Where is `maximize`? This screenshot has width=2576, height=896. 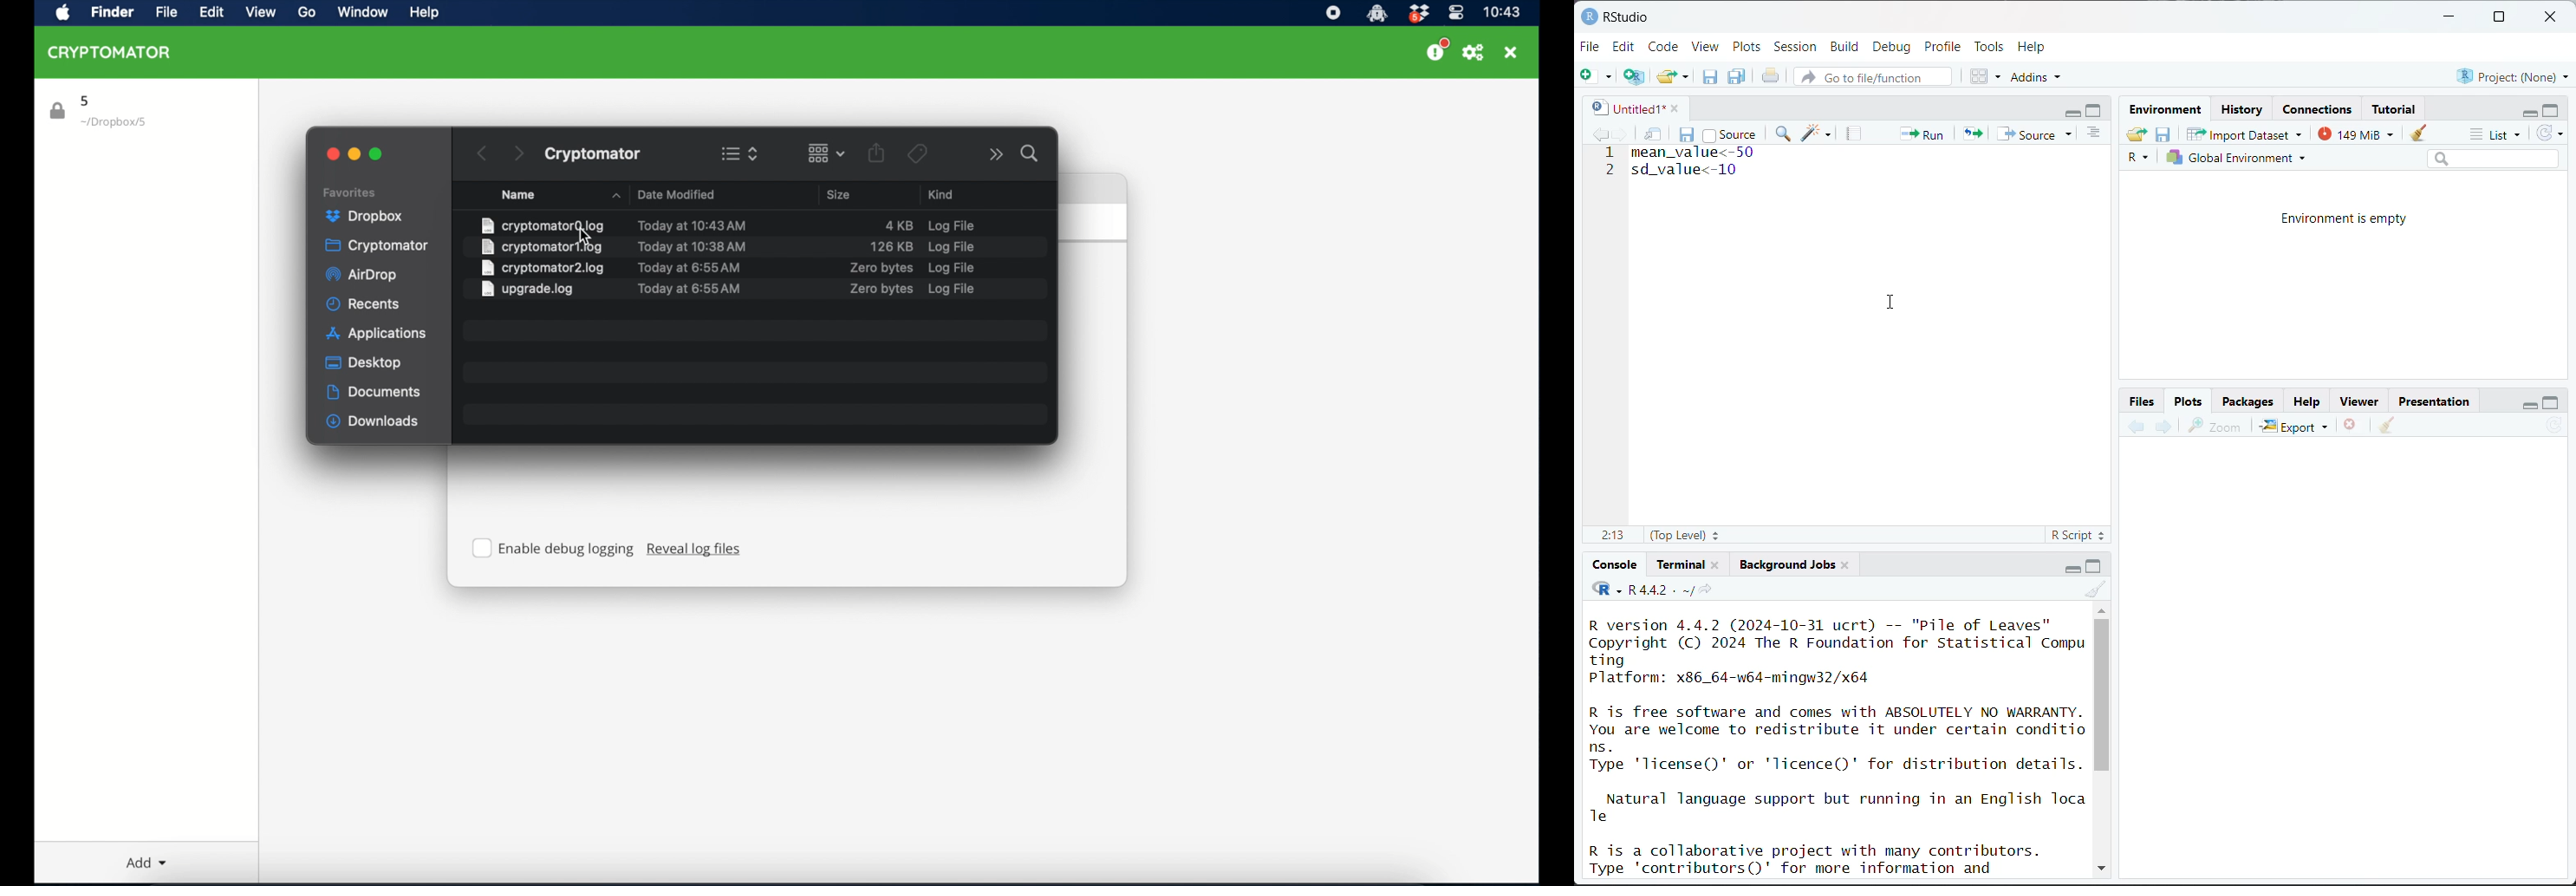 maximize is located at coordinates (2551, 401).